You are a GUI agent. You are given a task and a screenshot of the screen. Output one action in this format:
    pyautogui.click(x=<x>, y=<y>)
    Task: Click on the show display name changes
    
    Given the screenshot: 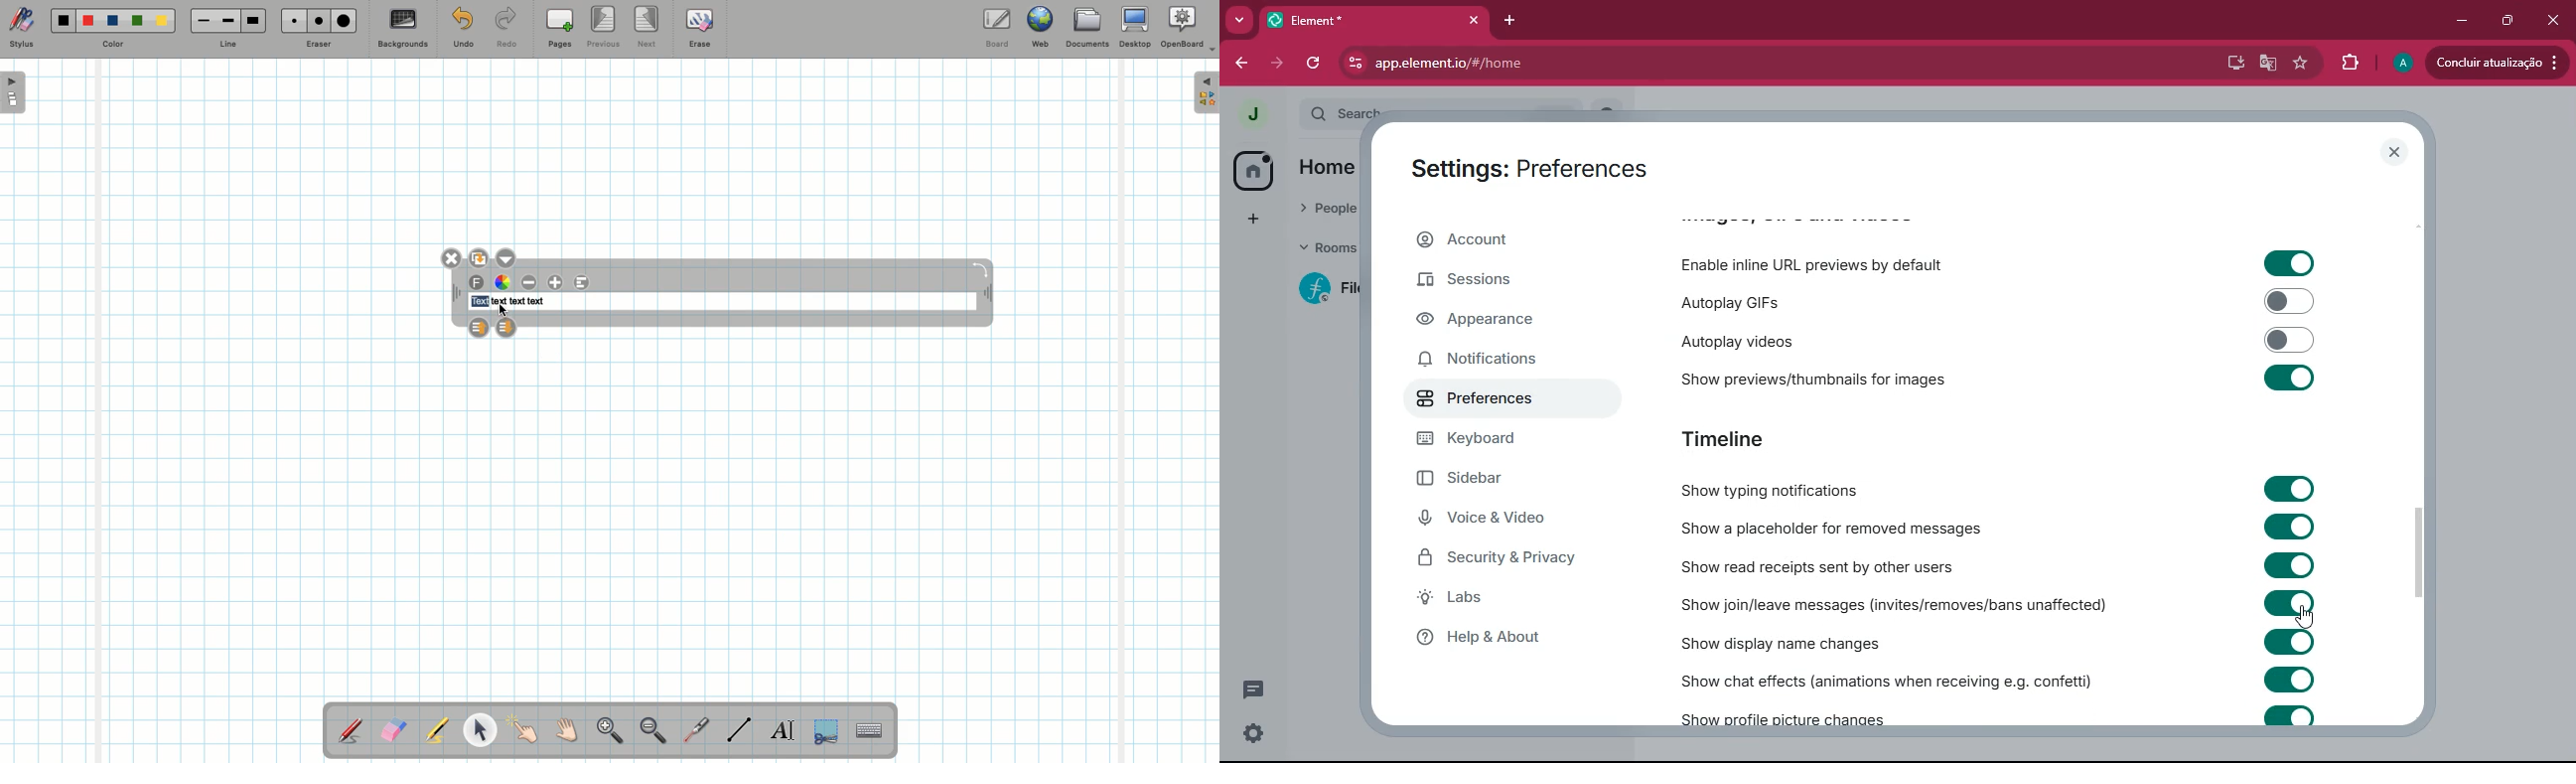 What is the action you would take?
    pyautogui.click(x=1784, y=641)
    